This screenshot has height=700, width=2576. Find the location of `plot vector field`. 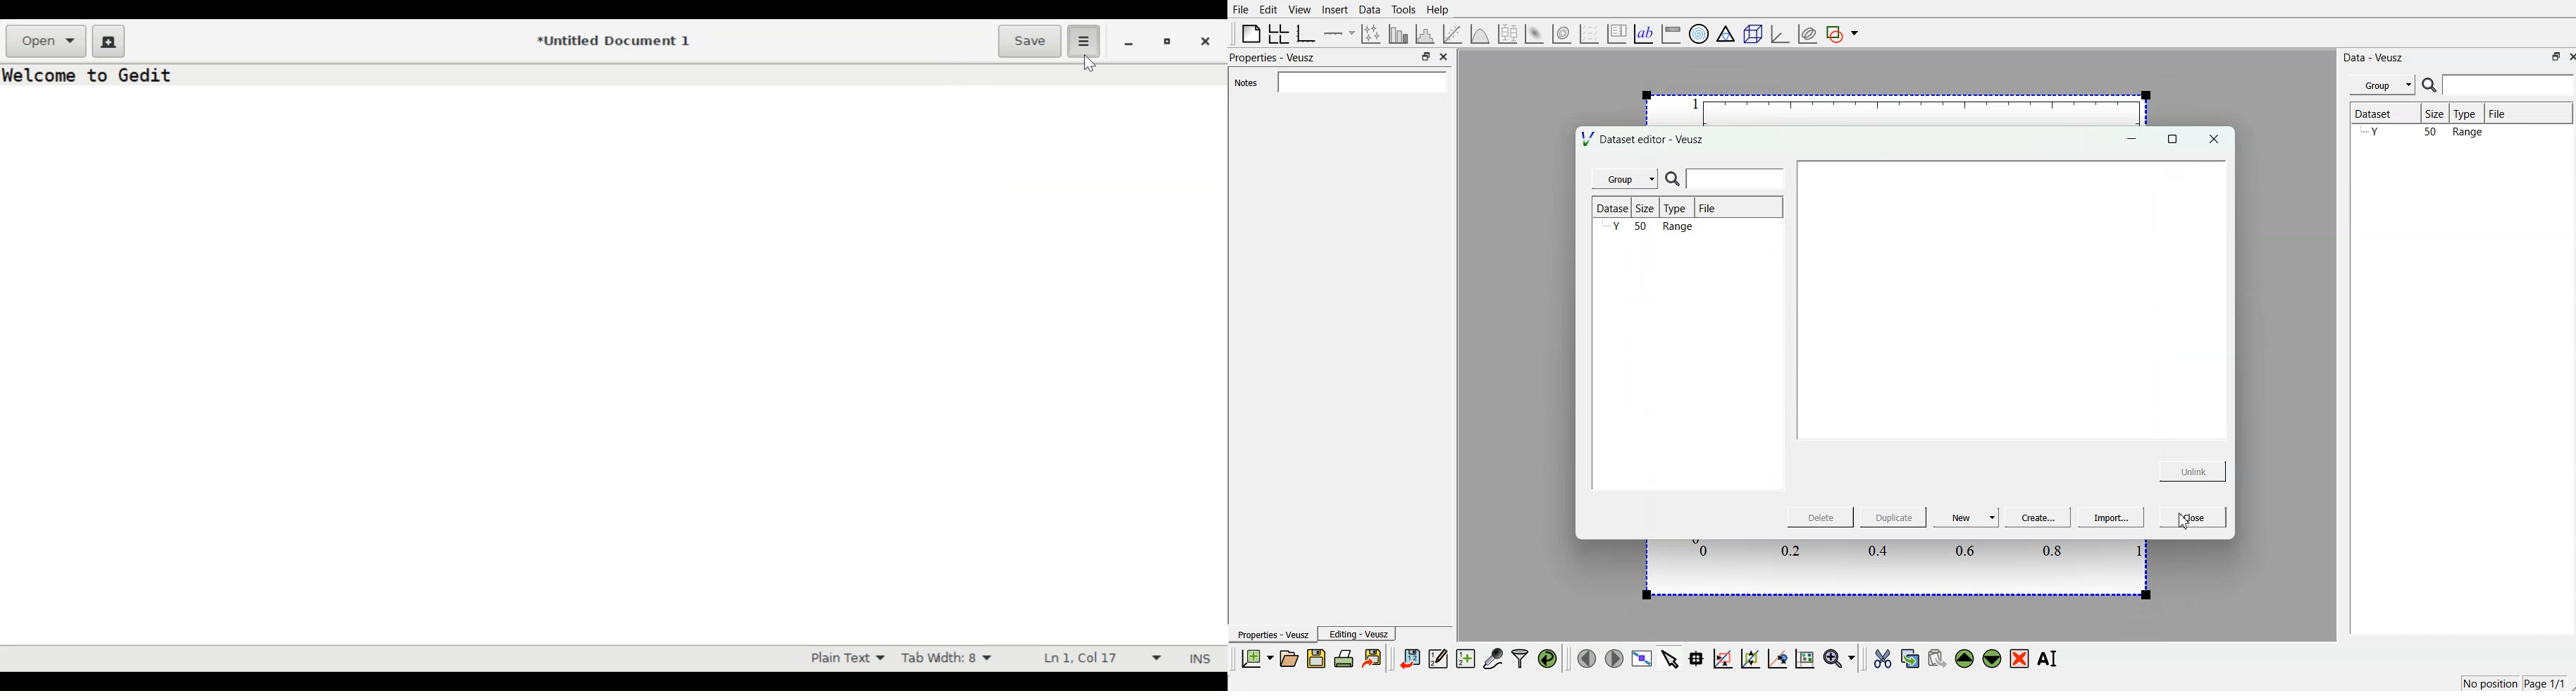

plot vector field is located at coordinates (1588, 32).